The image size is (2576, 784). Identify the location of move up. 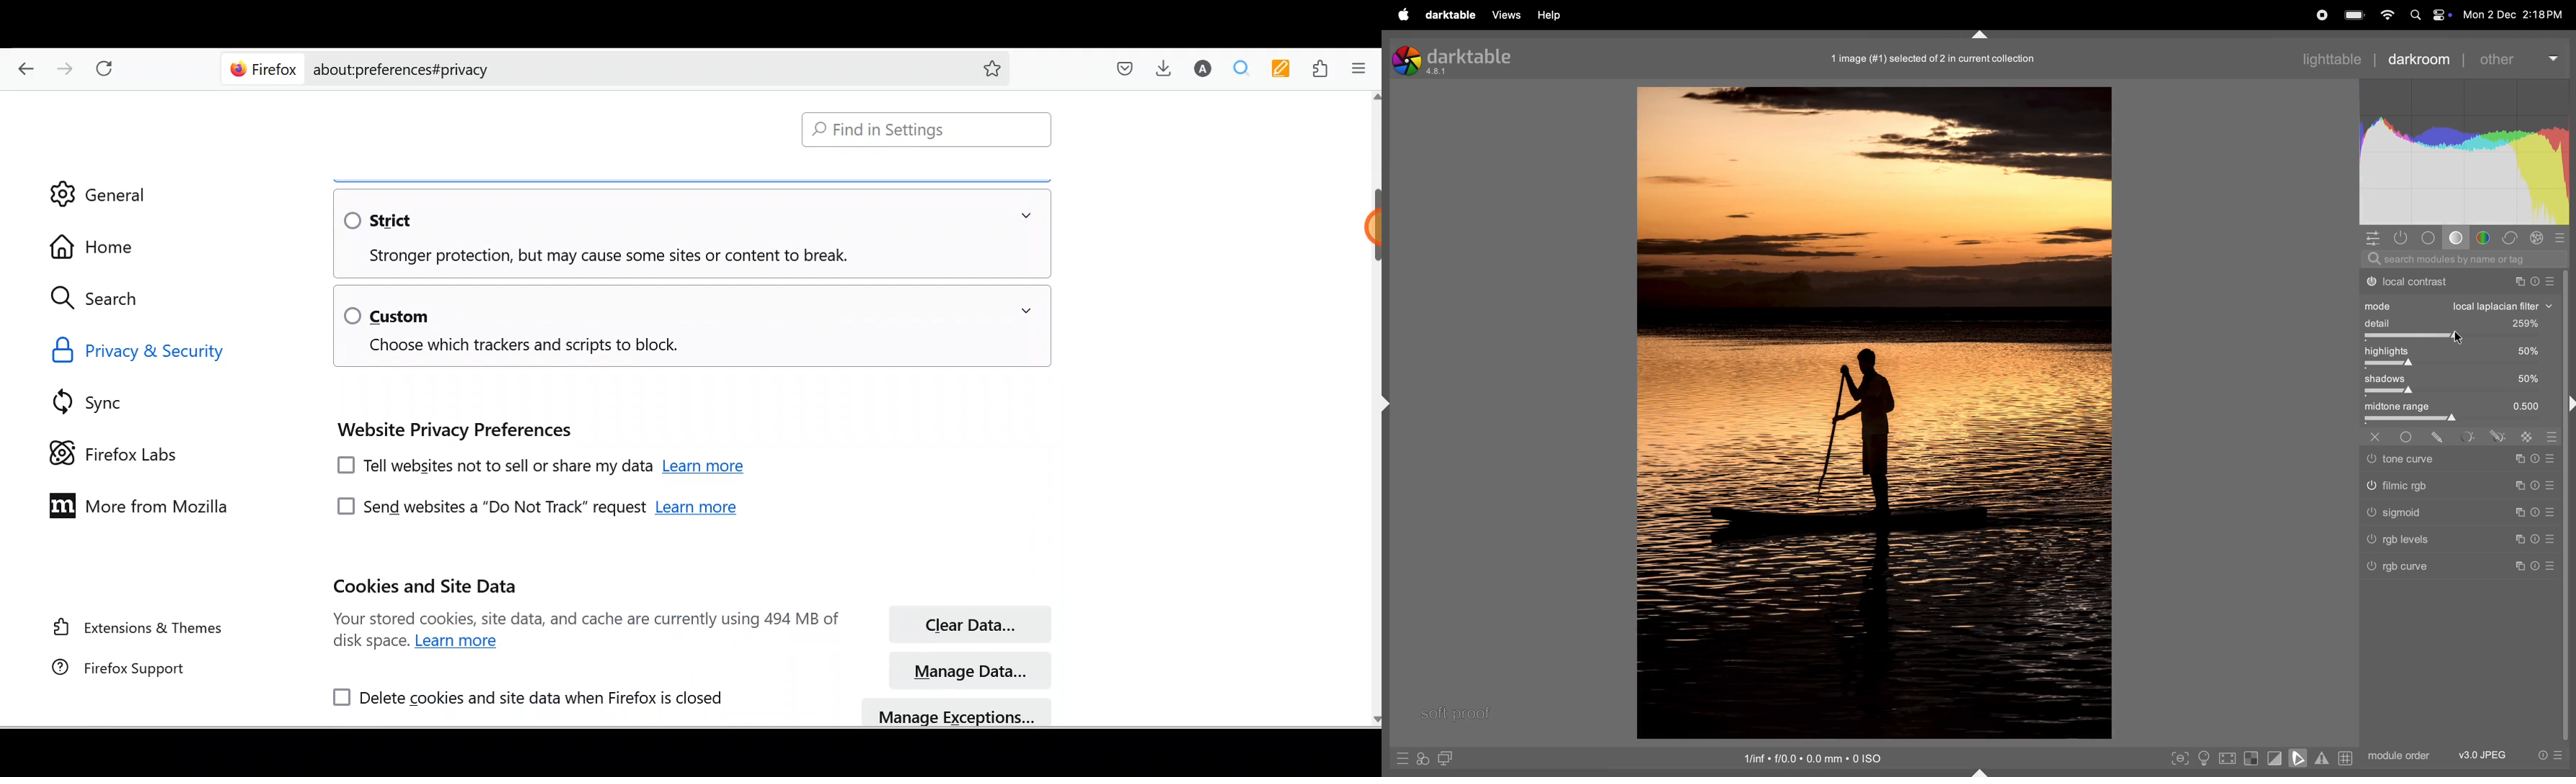
(1373, 96).